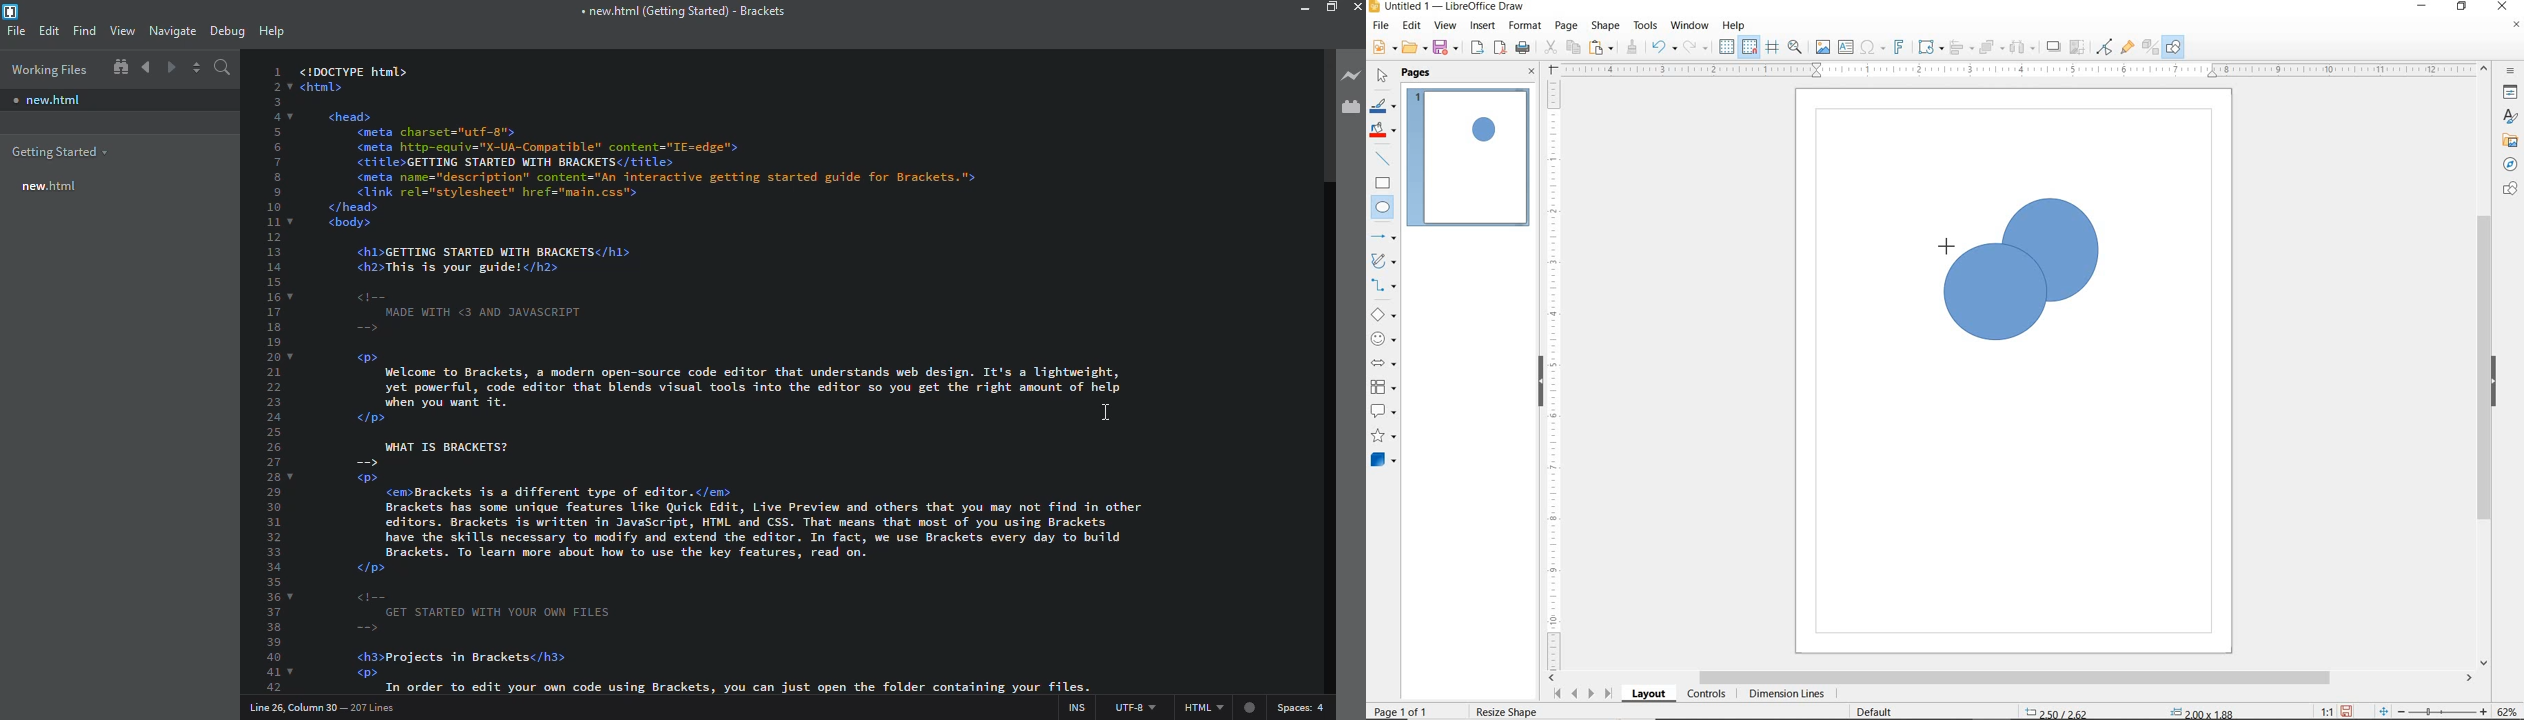 This screenshot has height=728, width=2548. Describe the element at coordinates (1708, 695) in the screenshot. I see `CONTROLS` at that location.